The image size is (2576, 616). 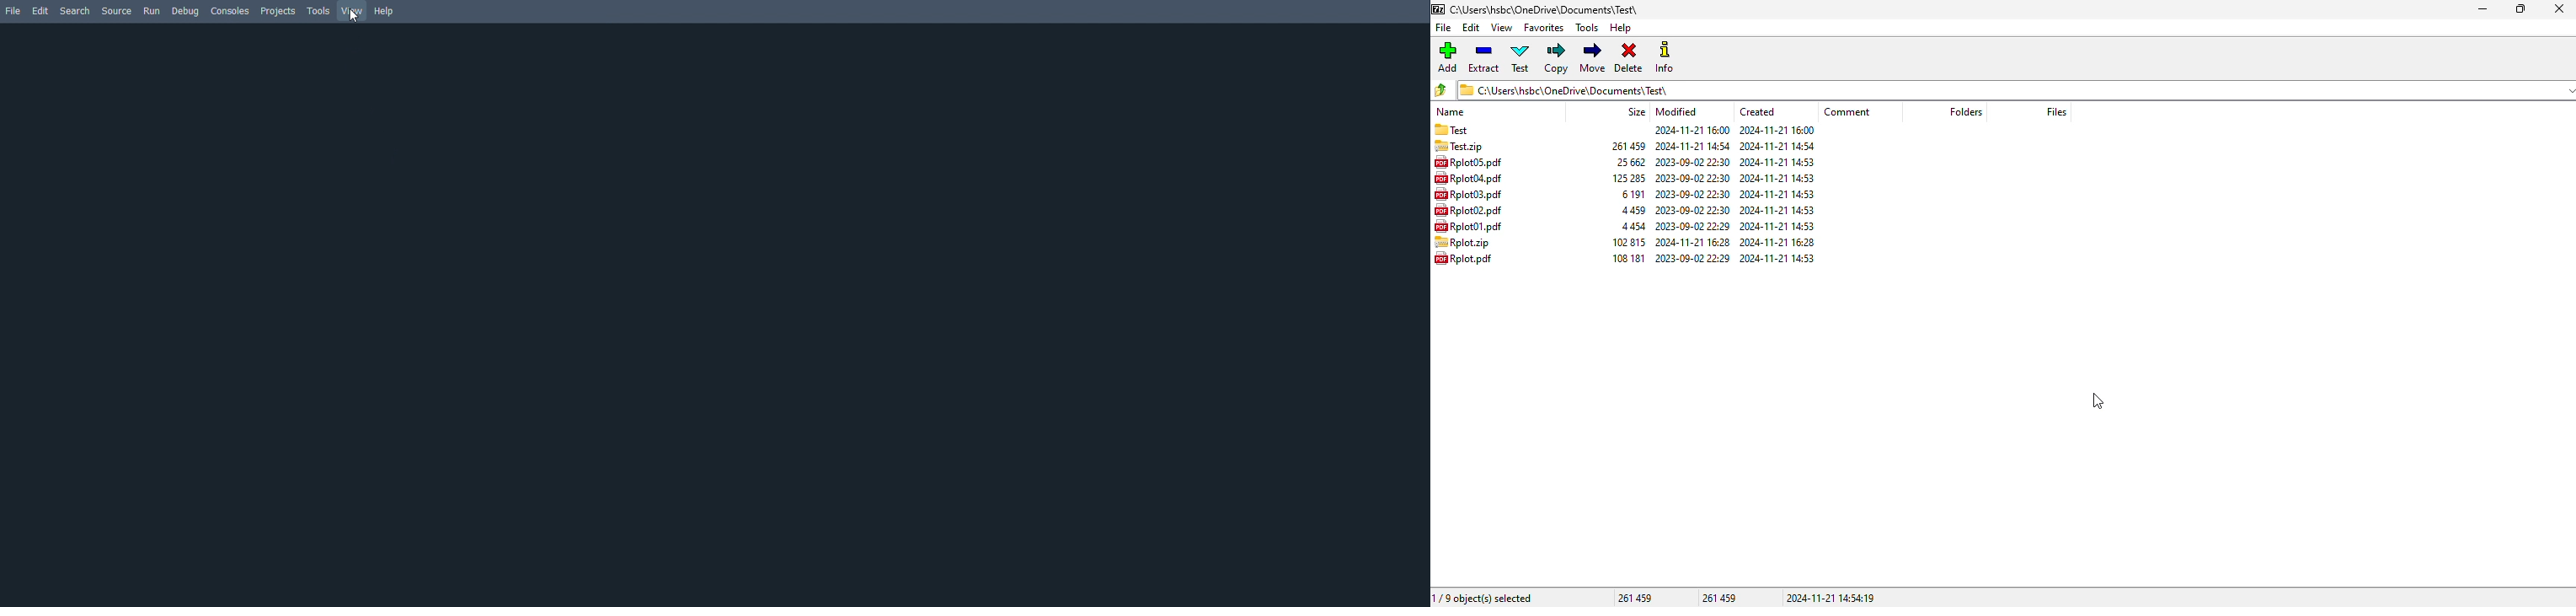 What do you see at coordinates (1503, 27) in the screenshot?
I see `view` at bounding box center [1503, 27].